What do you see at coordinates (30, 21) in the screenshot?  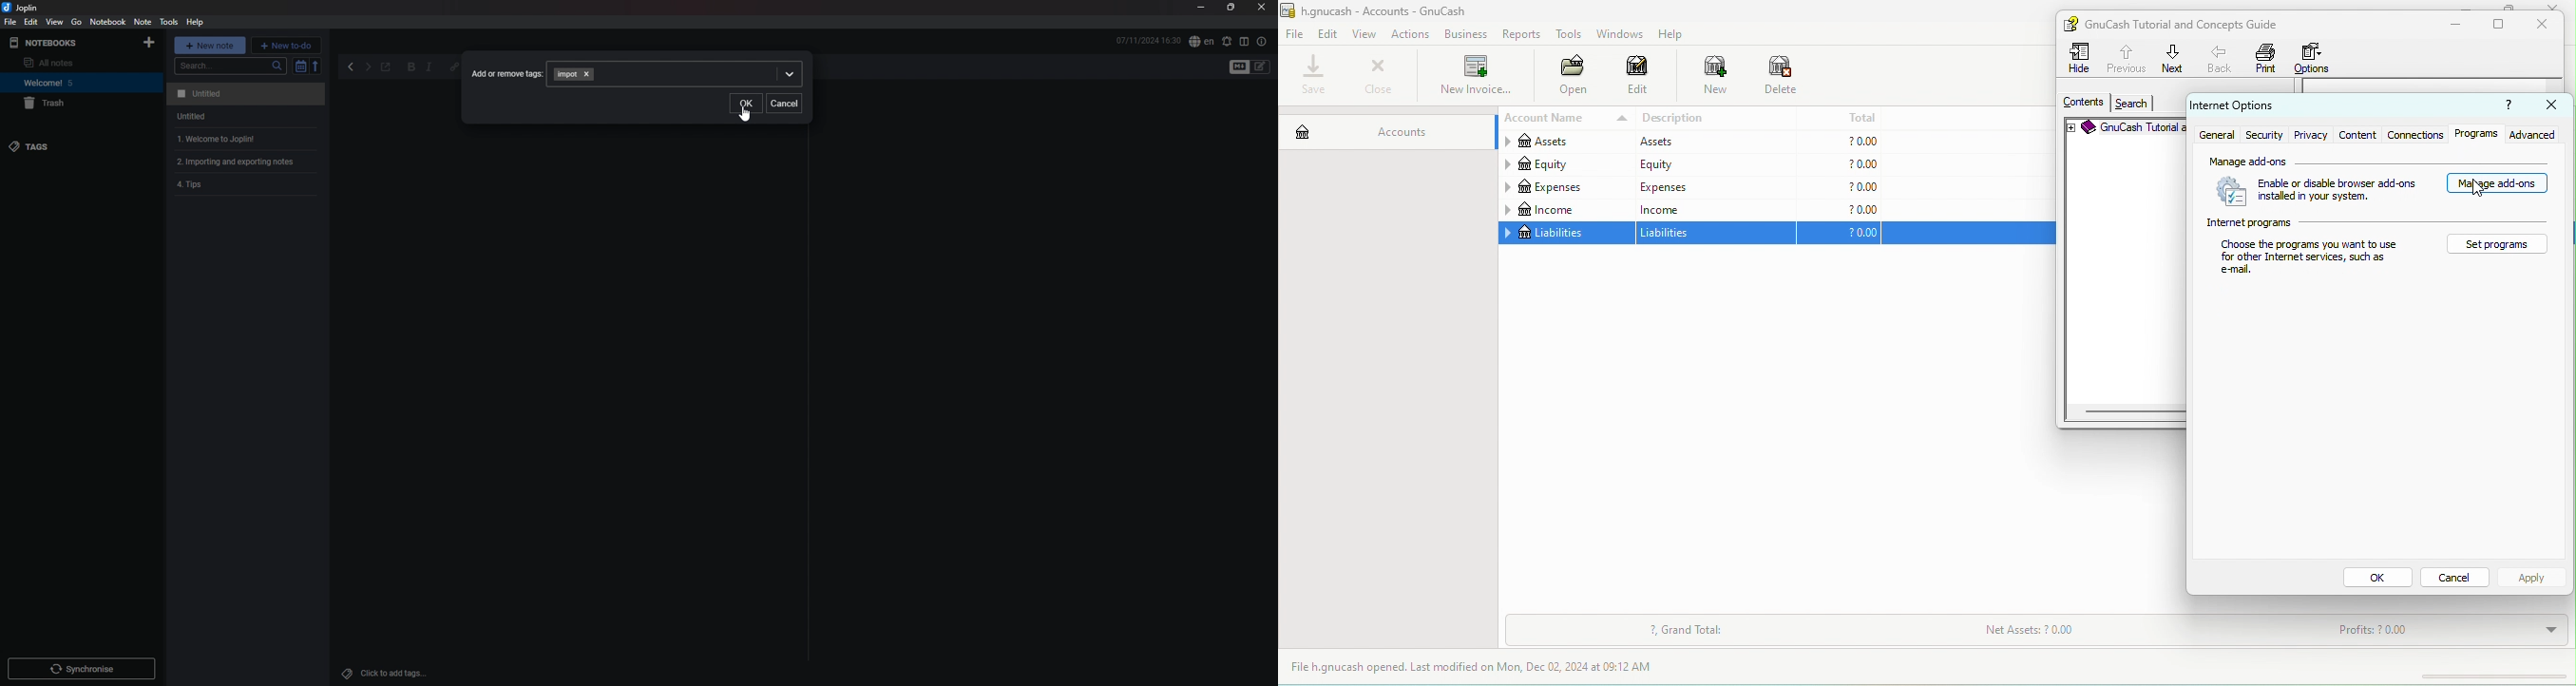 I see `edit` at bounding box center [30, 21].